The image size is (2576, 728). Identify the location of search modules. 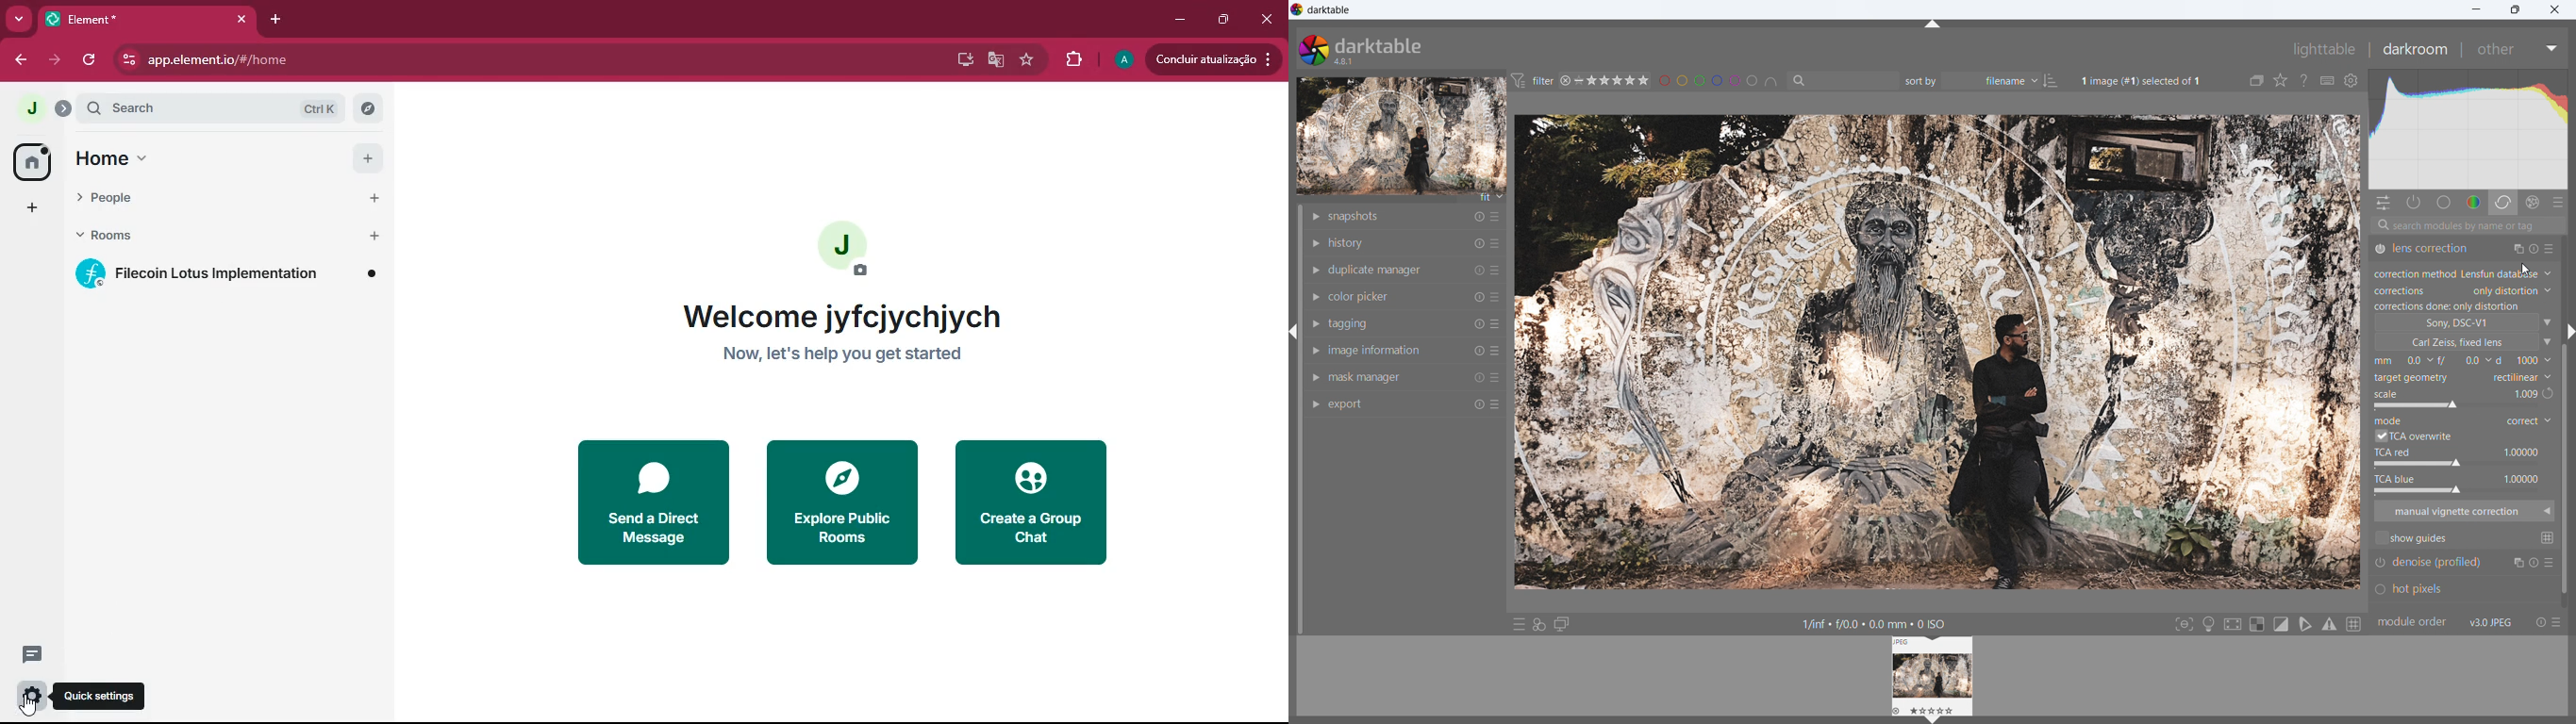
(2470, 226).